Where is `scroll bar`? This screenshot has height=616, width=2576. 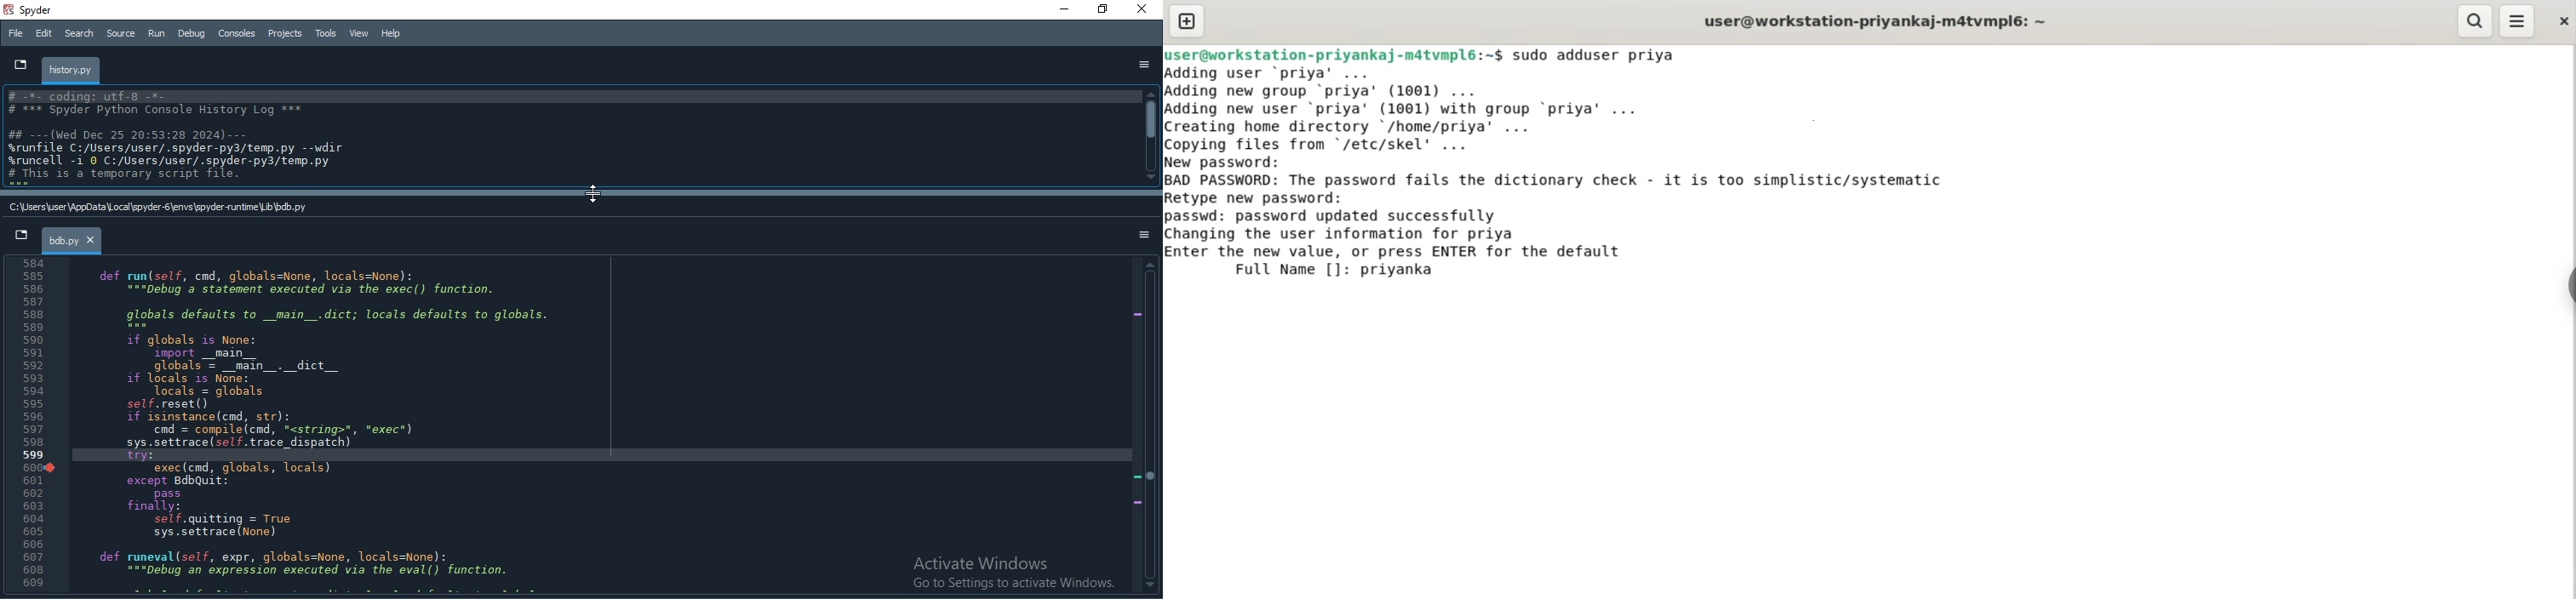 scroll bar is located at coordinates (579, 194).